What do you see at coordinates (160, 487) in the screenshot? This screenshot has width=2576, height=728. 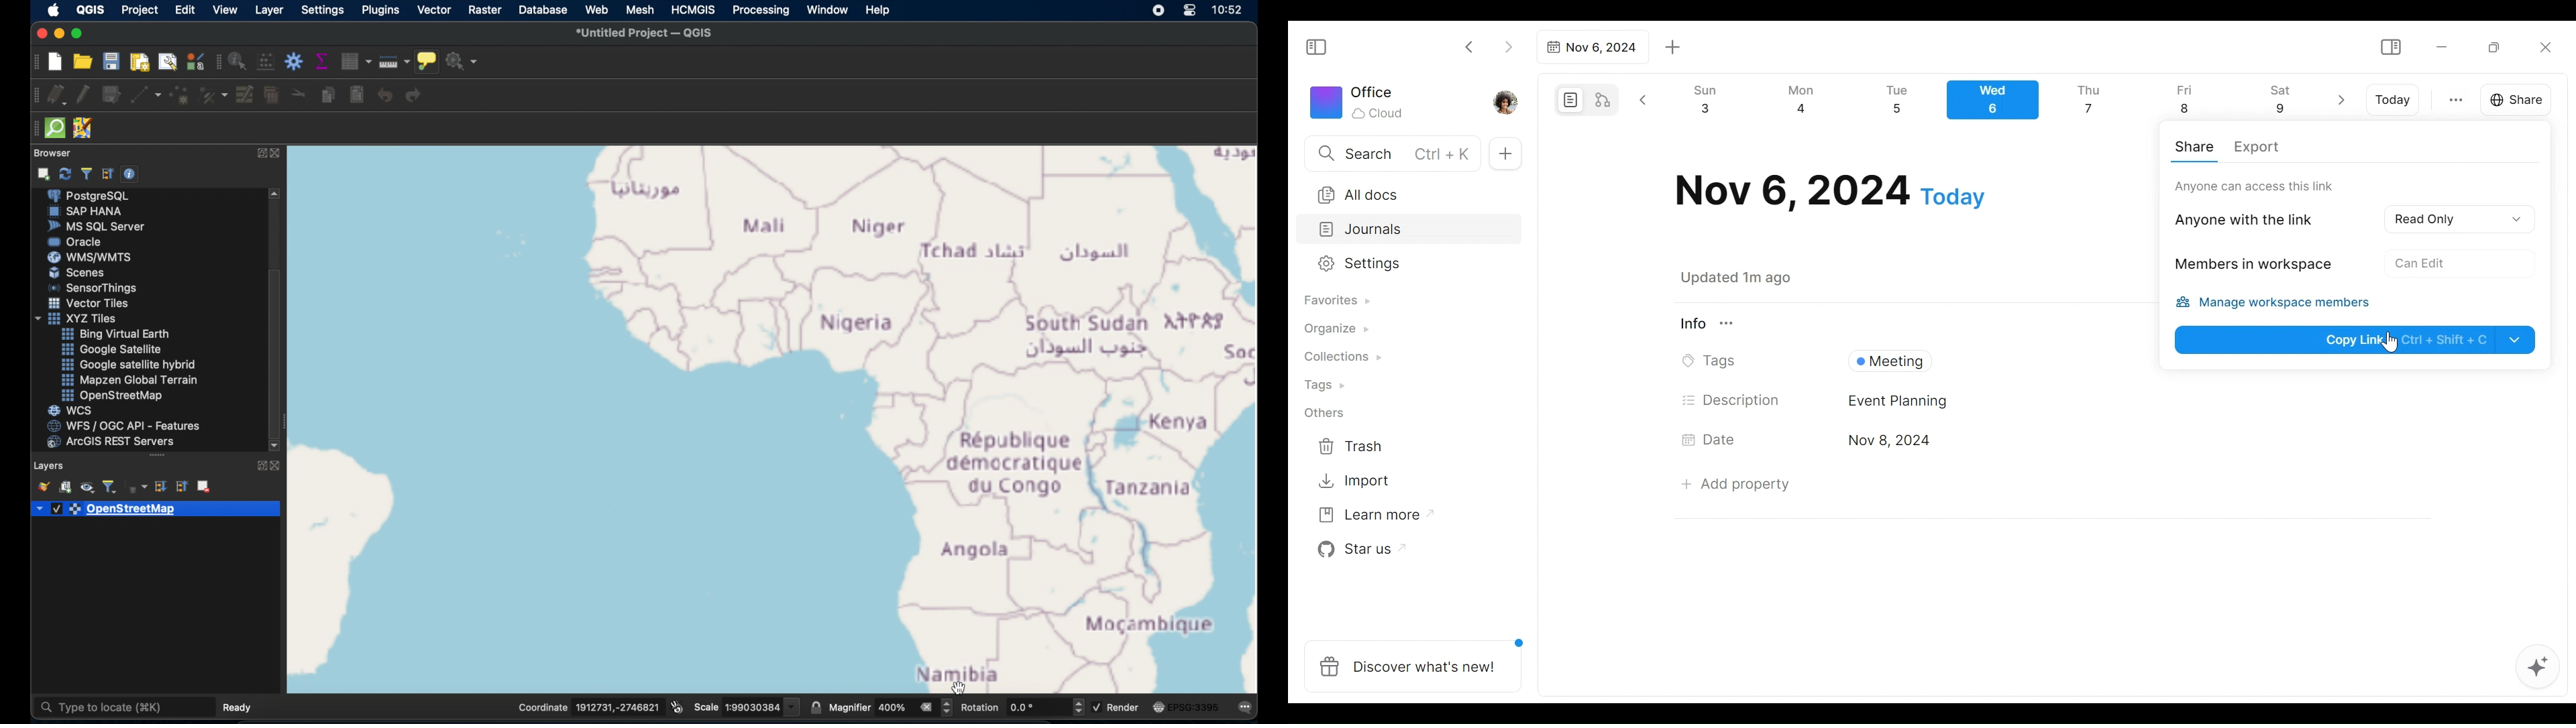 I see `expand all` at bounding box center [160, 487].